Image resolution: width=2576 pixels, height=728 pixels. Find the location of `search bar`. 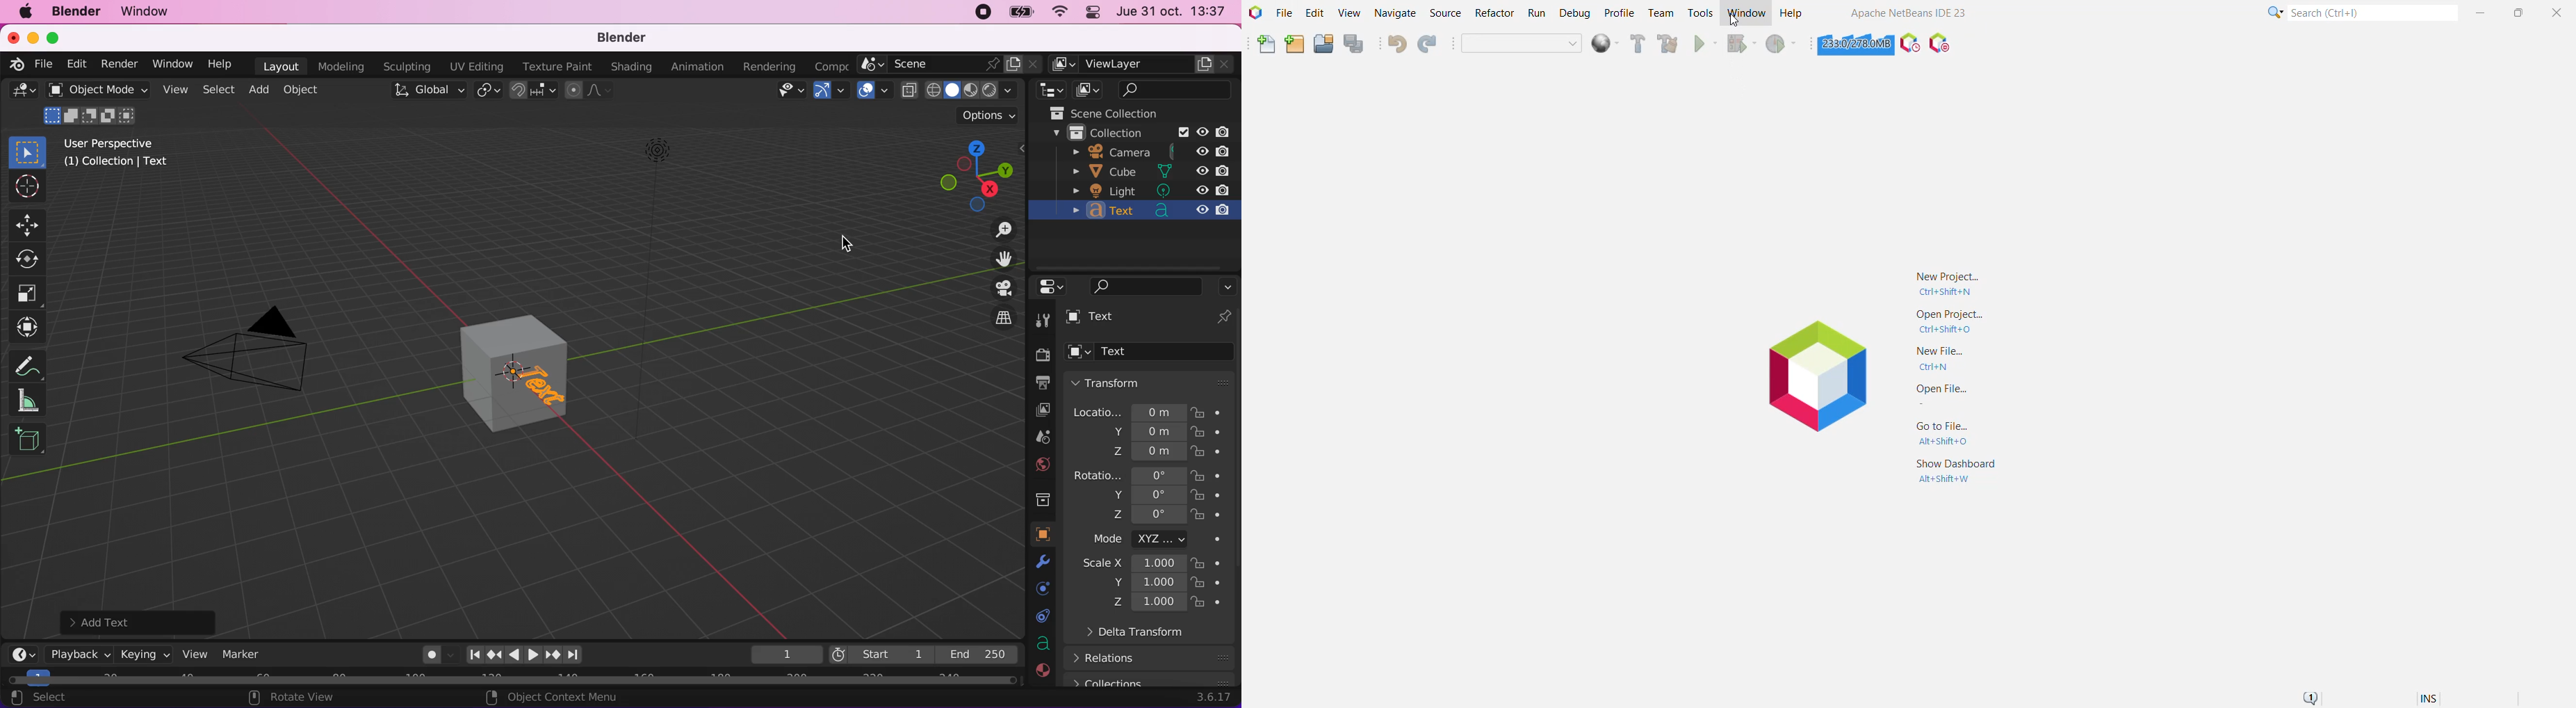

search bar is located at coordinates (1144, 289).